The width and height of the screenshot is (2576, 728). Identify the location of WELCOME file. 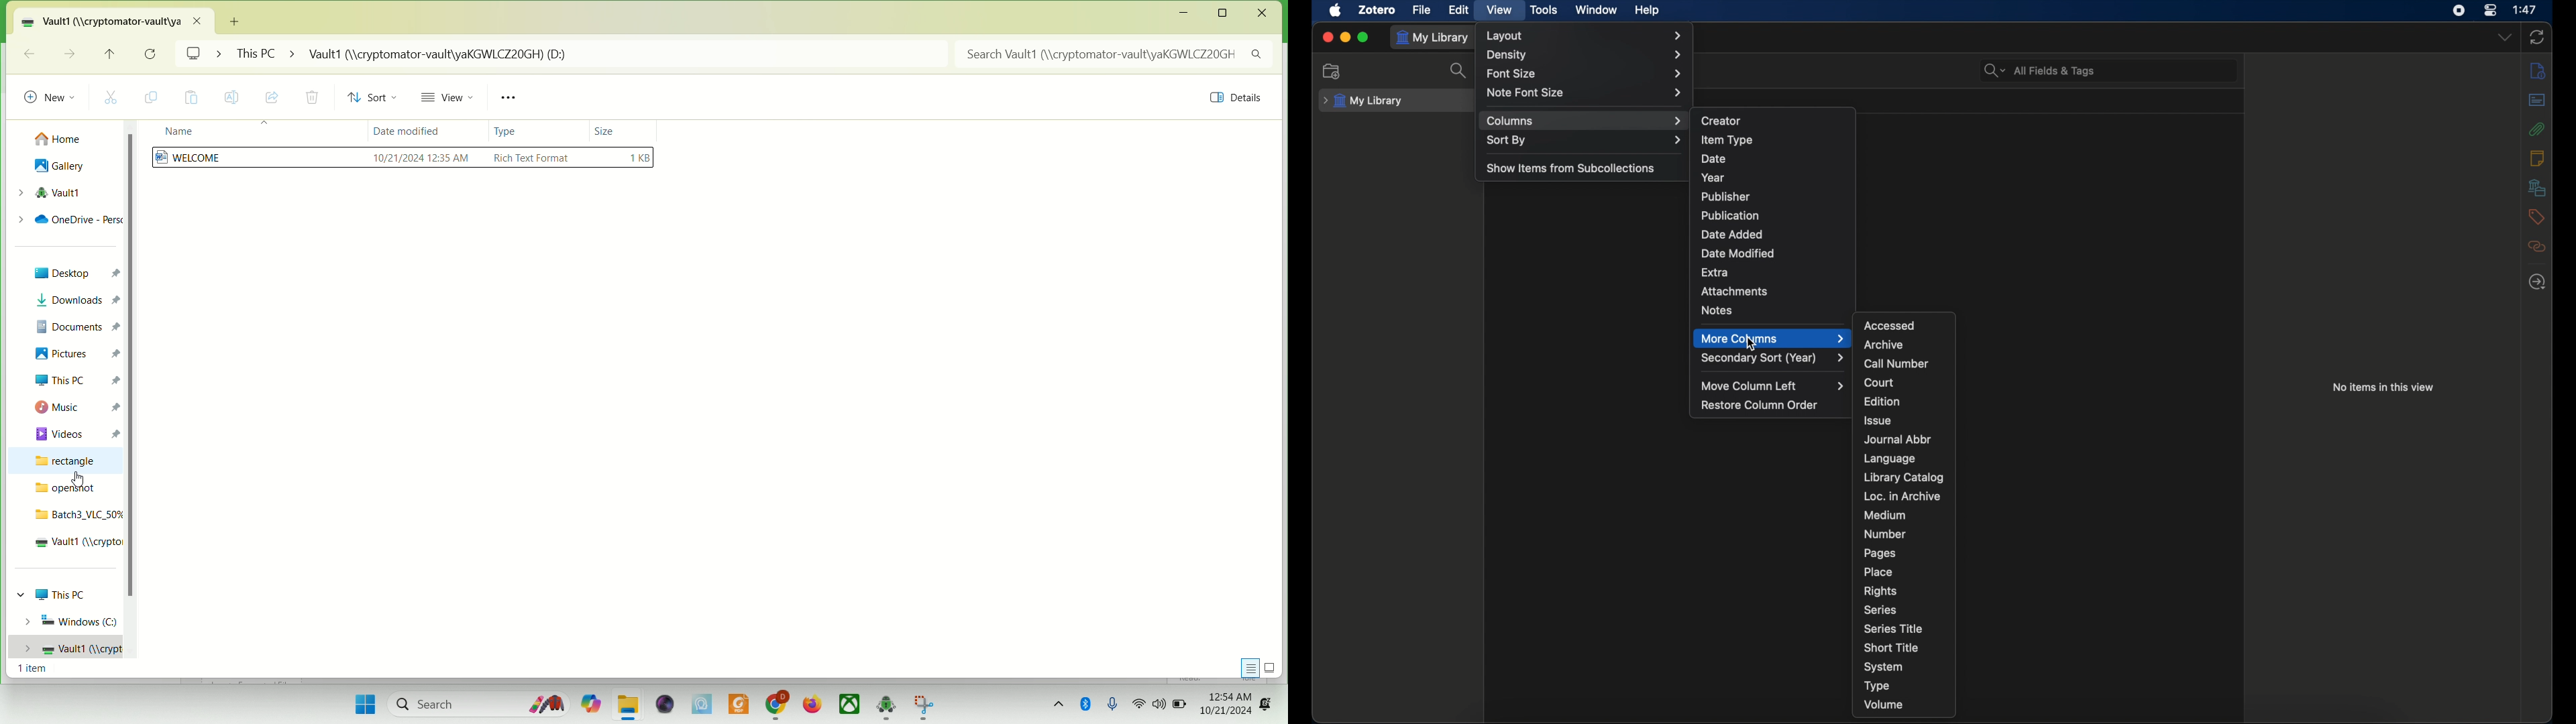
(405, 160).